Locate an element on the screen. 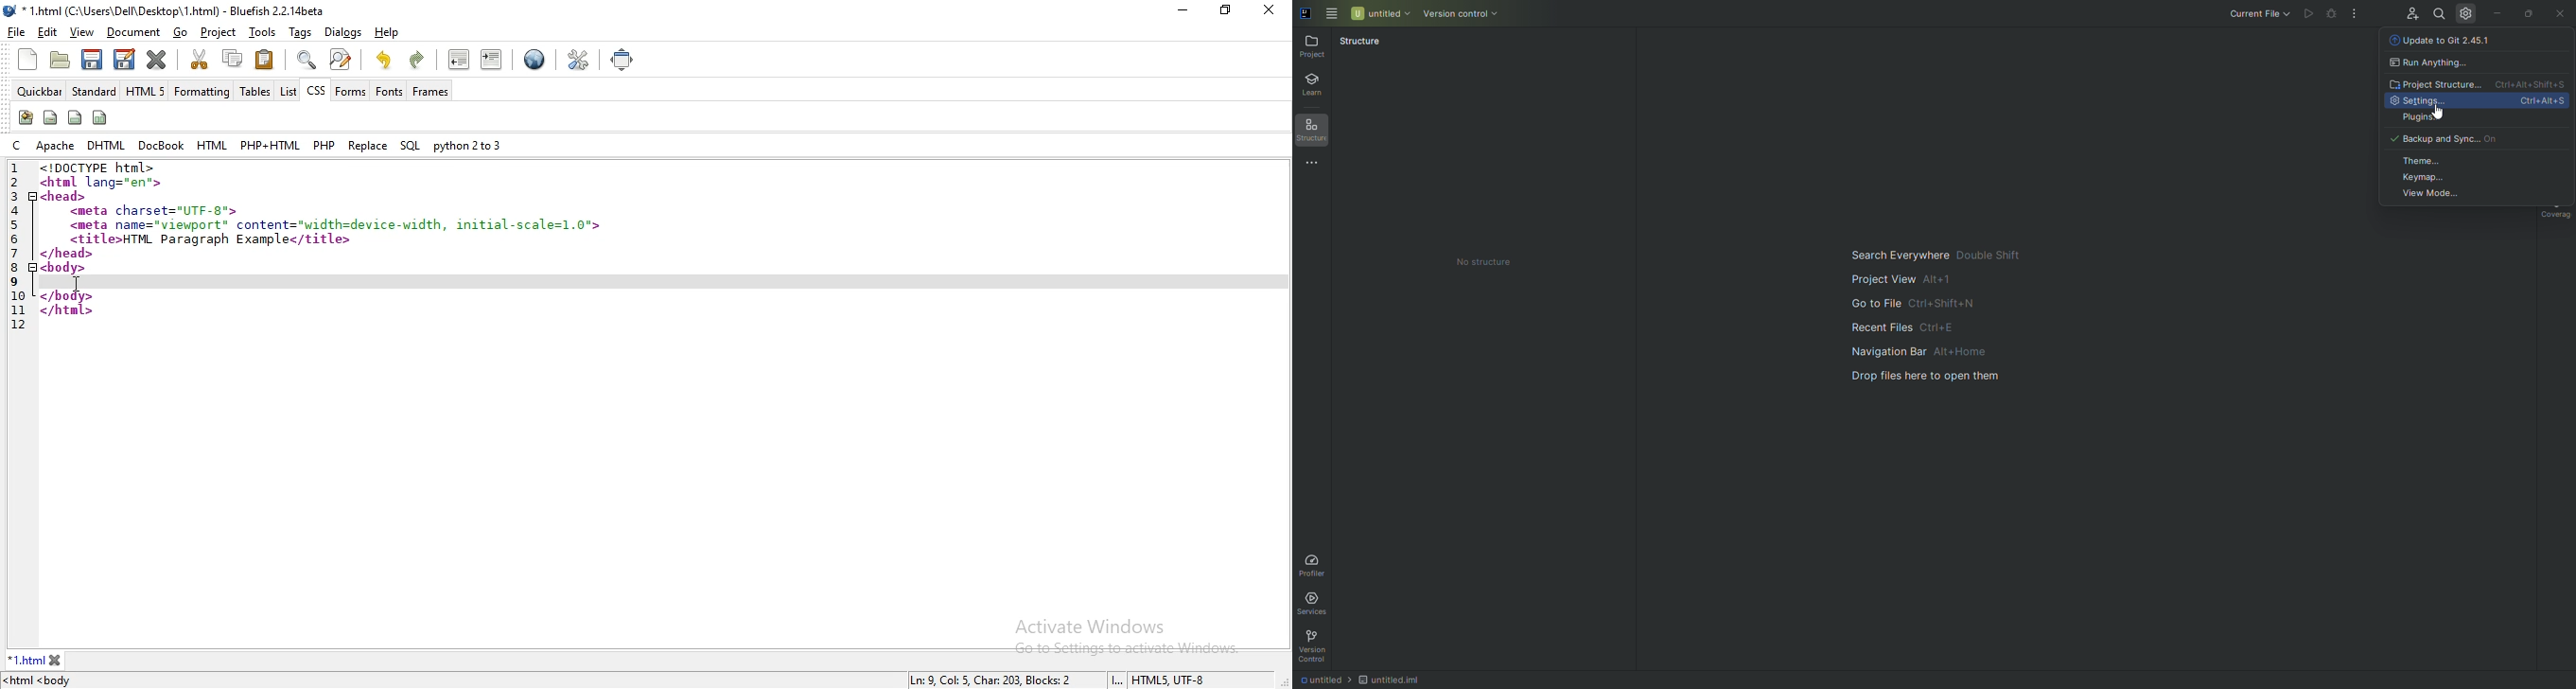 The width and height of the screenshot is (2576, 700). tools is located at coordinates (263, 31).